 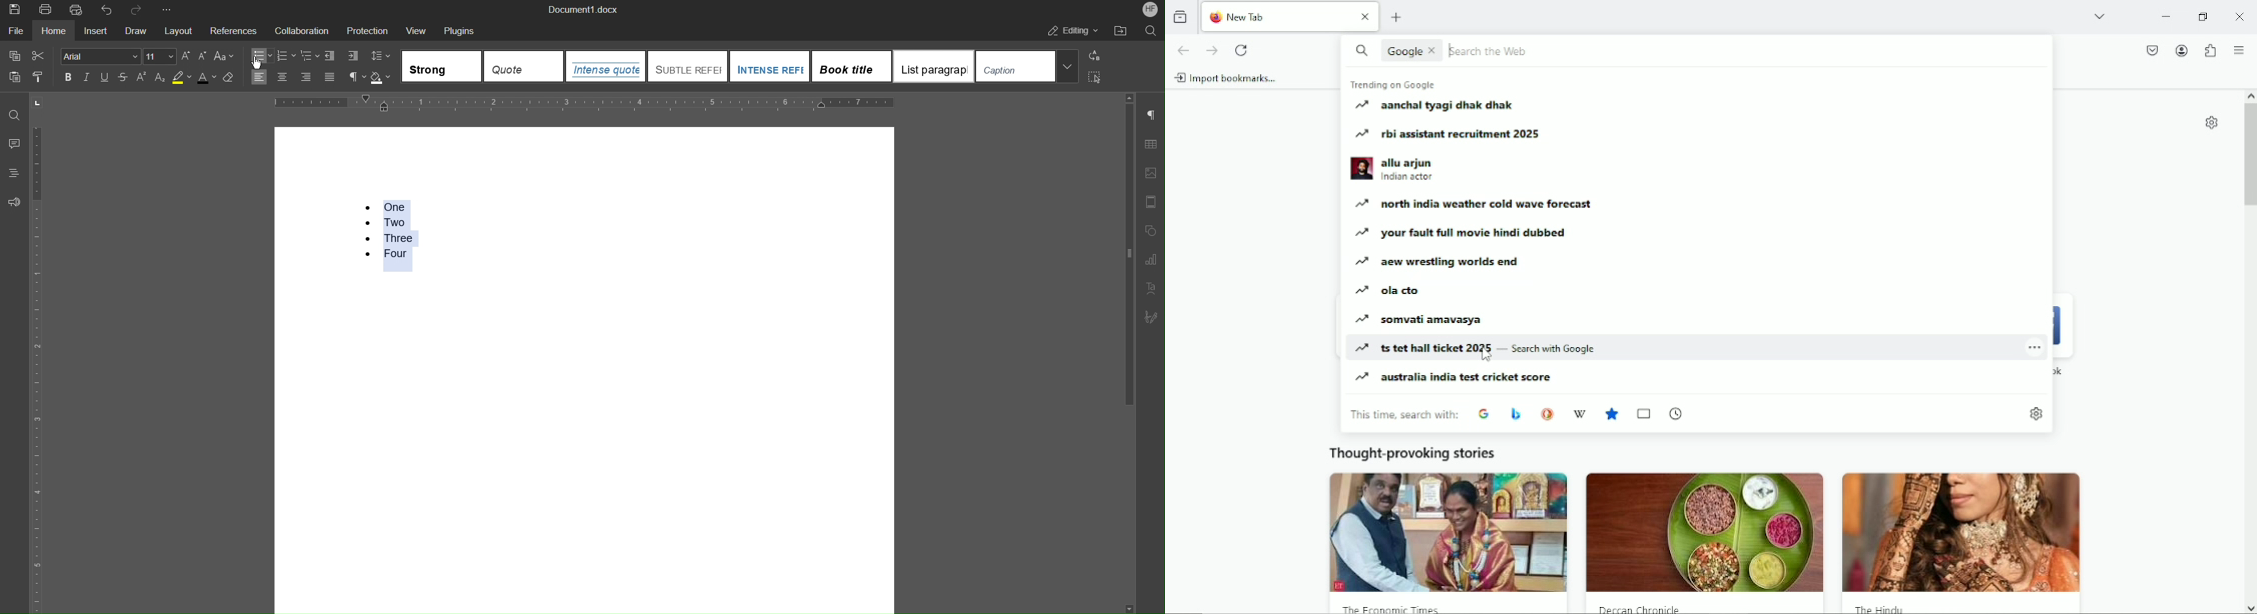 What do you see at coordinates (1385, 292) in the screenshot?
I see `ola cto` at bounding box center [1385, 292].